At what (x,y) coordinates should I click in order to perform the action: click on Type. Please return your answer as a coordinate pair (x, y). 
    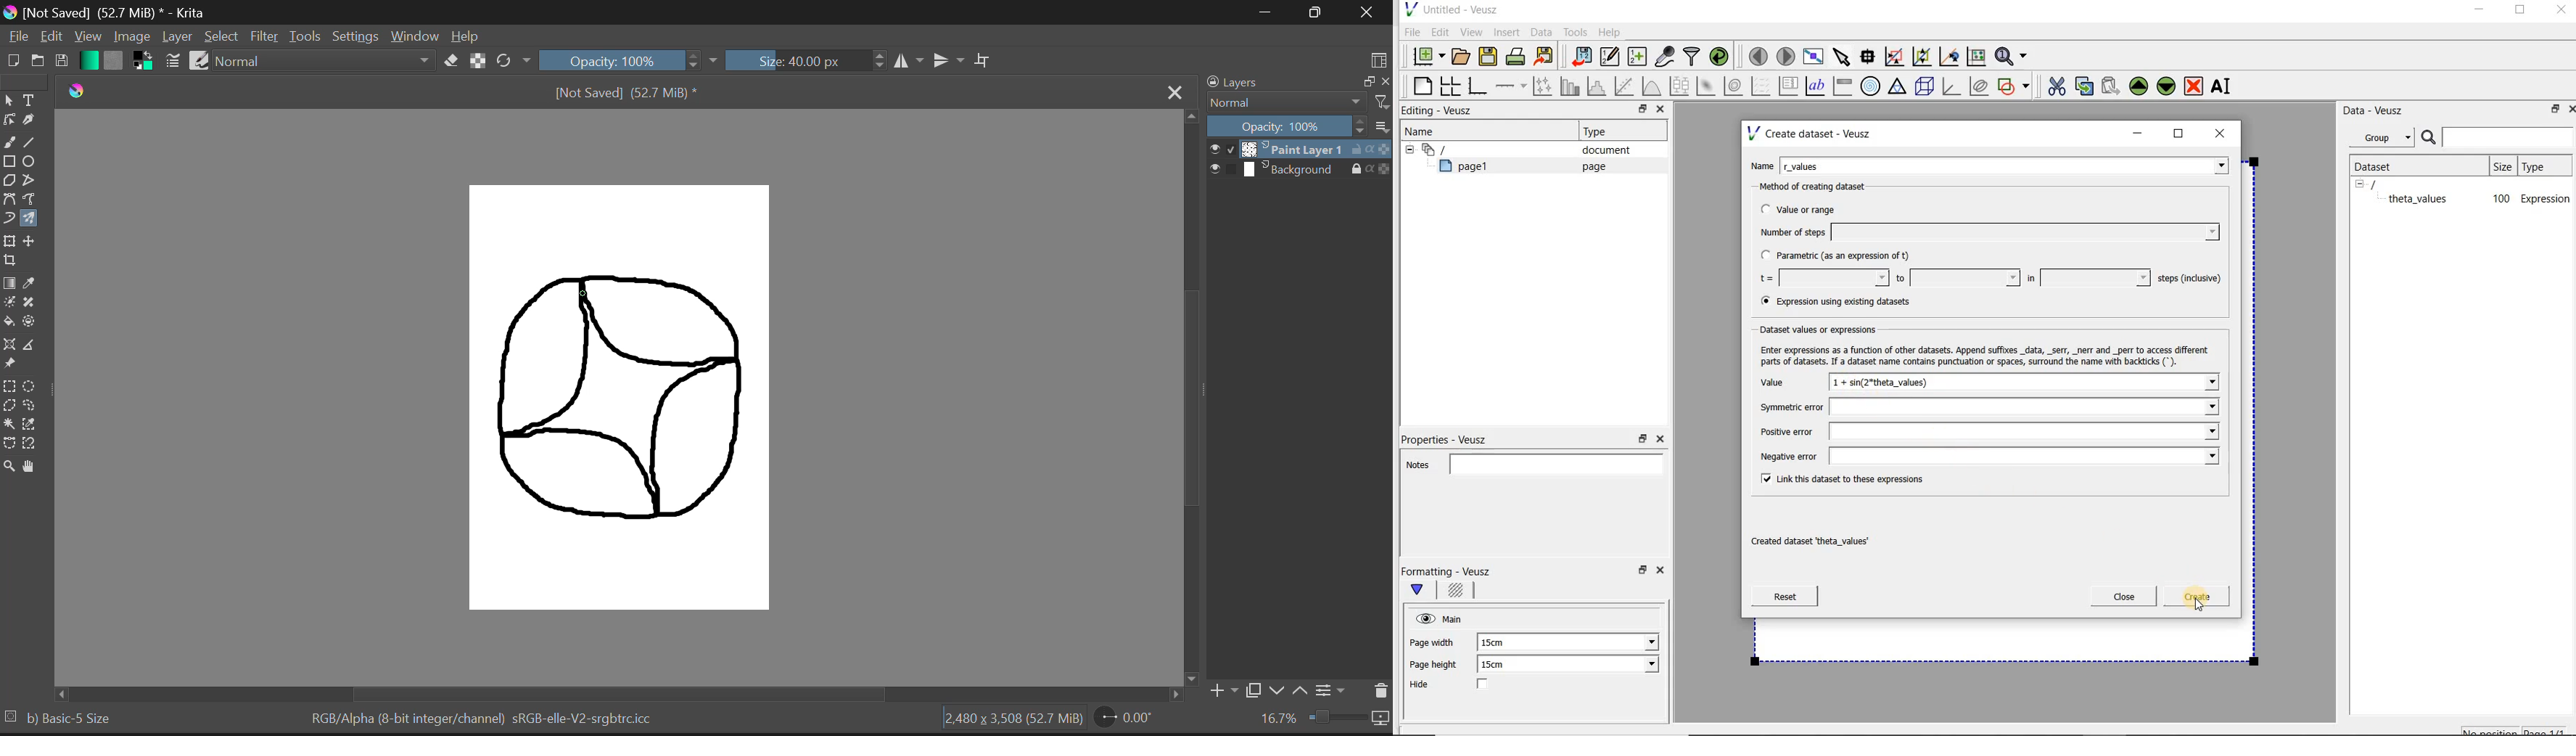
    Looking at the image, I should click on (2543, 166).